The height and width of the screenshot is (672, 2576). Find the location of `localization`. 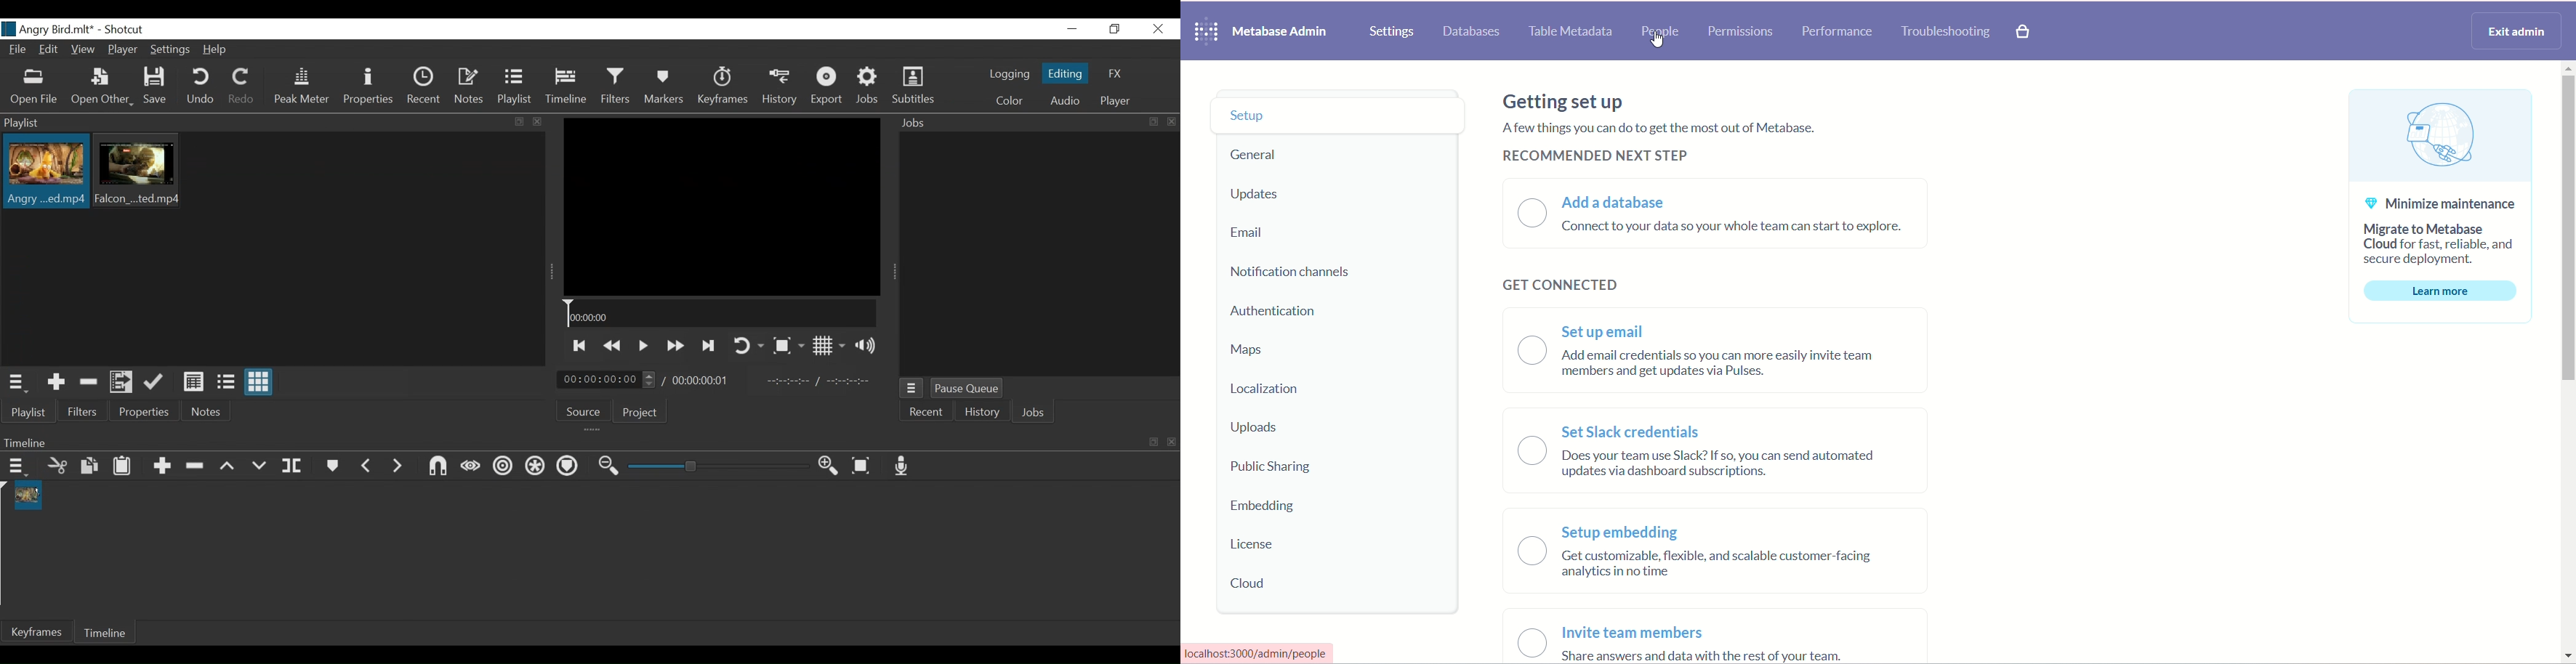

localization is located at coordinates (1273, 387).